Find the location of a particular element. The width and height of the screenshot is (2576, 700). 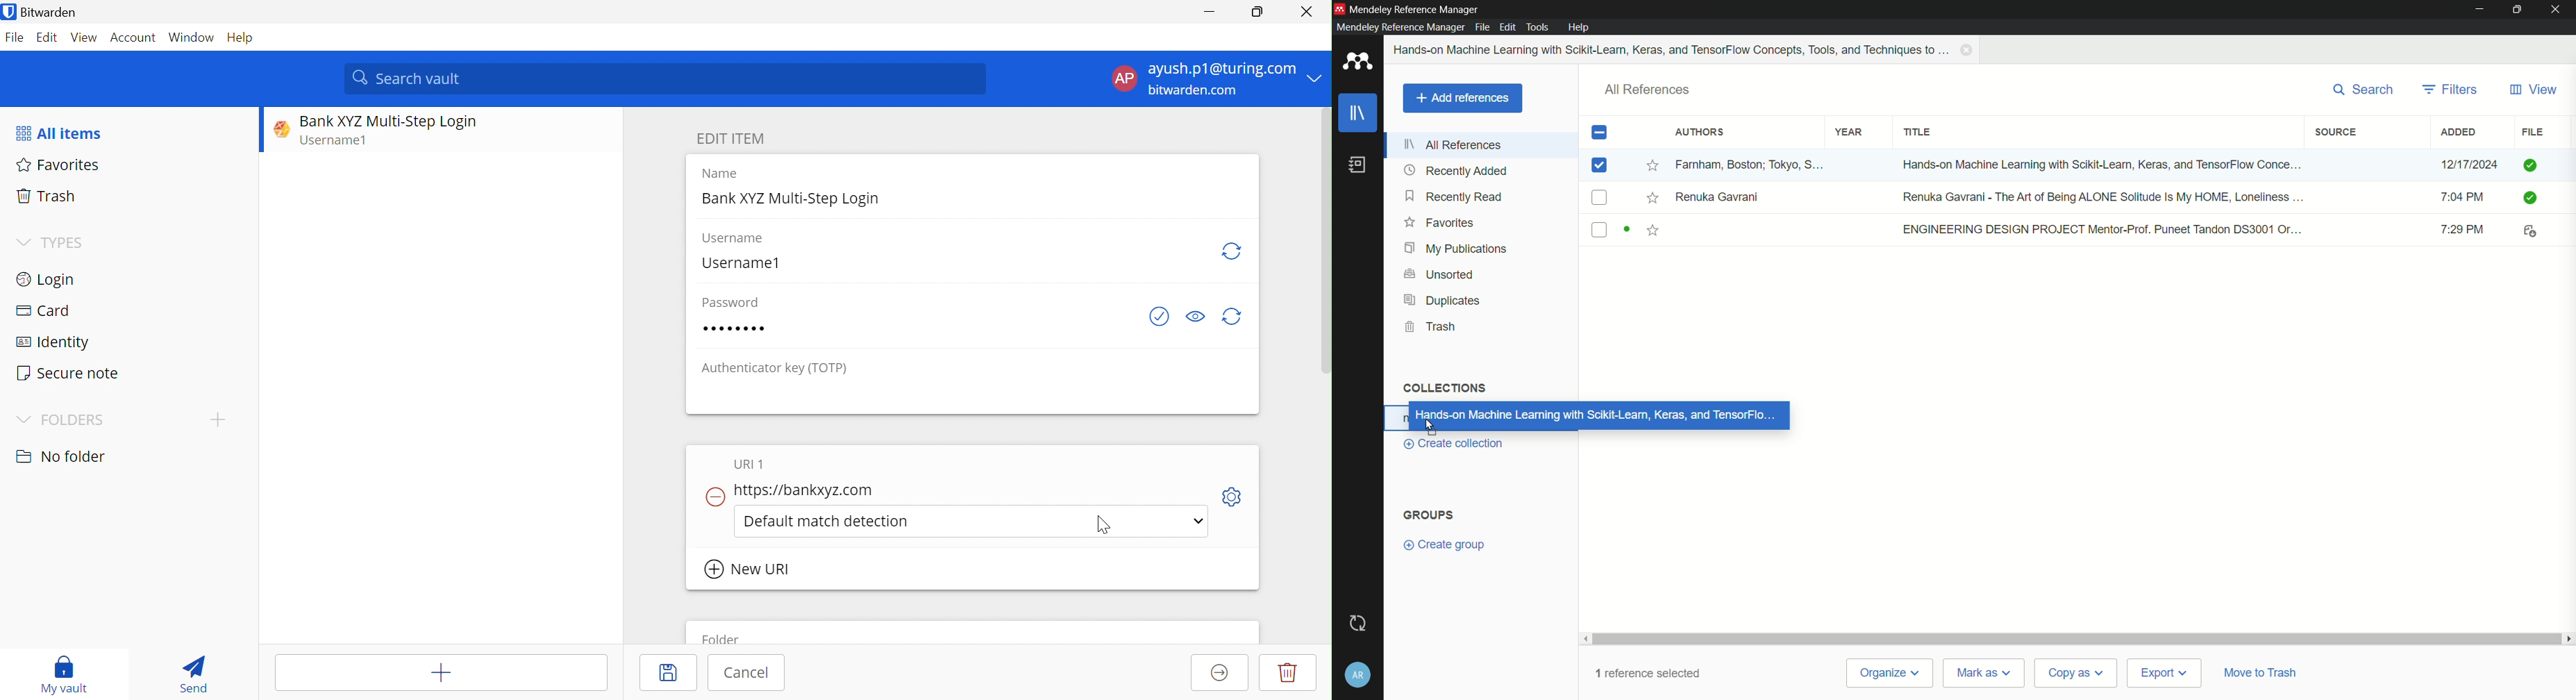

mendeley reference manager is located at coordinates (1400, 27).